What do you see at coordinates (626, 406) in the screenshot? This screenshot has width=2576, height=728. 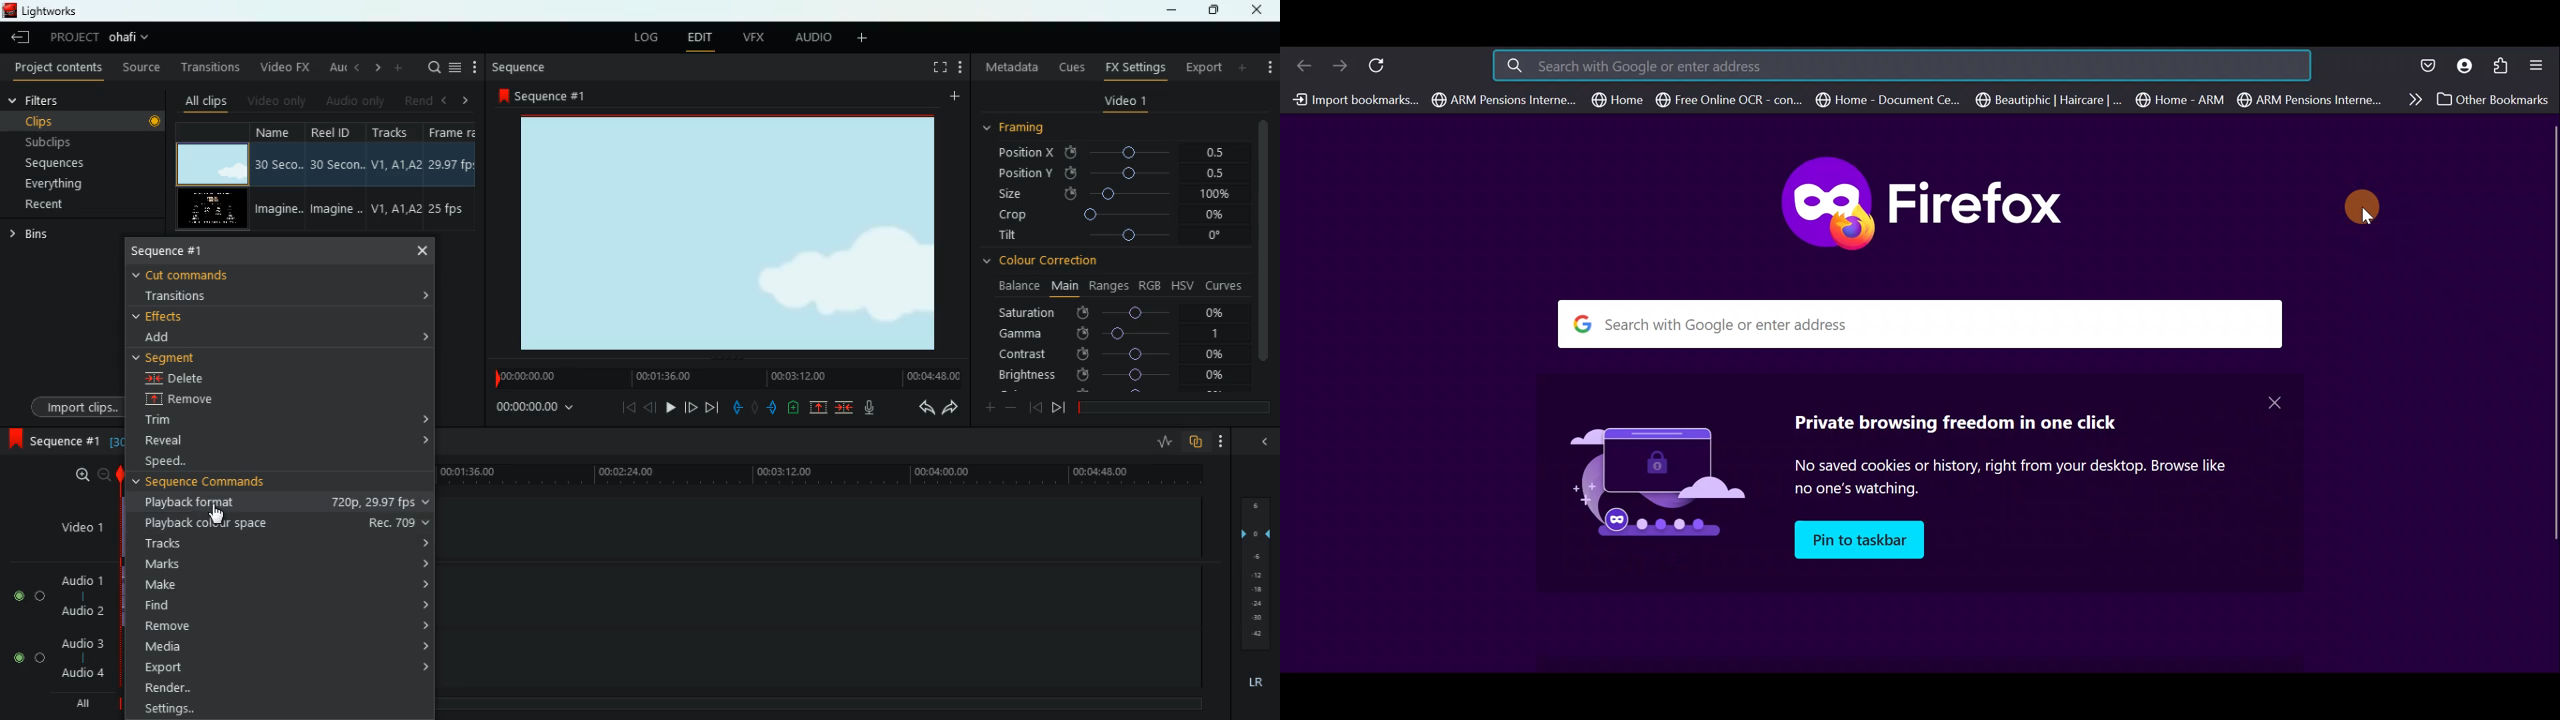 I see `beggining` at bounding box center [626, 406].